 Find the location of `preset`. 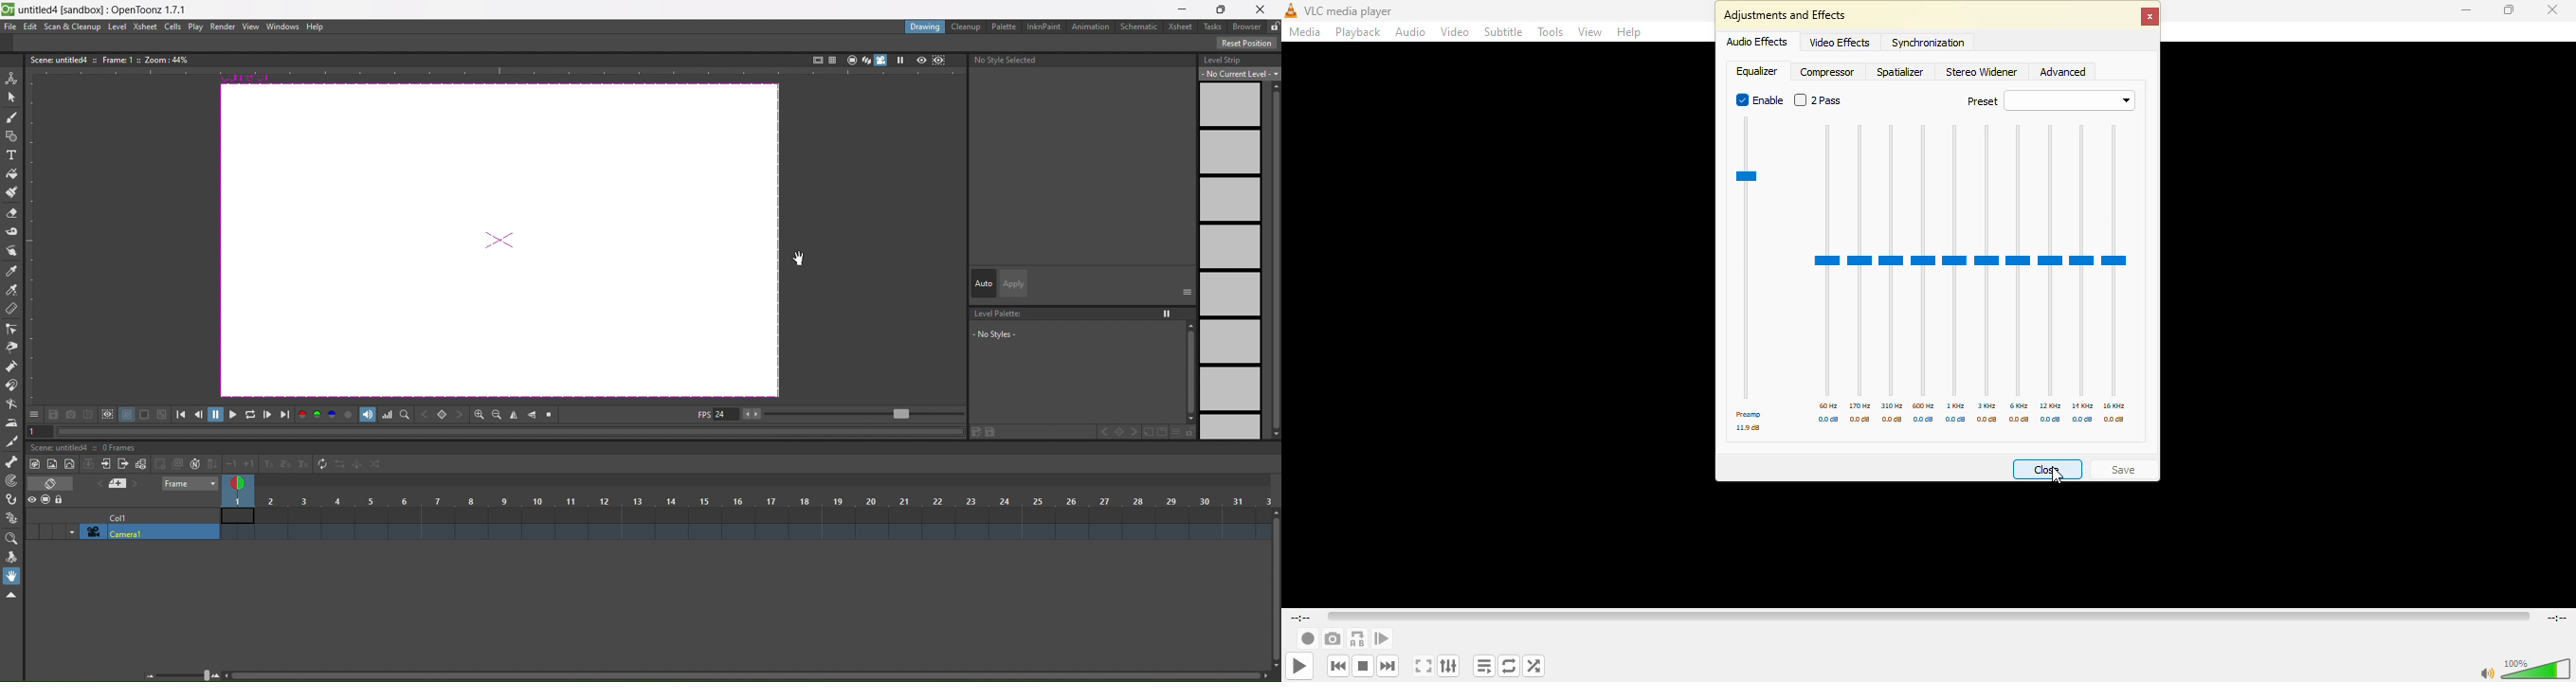

preset is located at coordinates (1984, 102).